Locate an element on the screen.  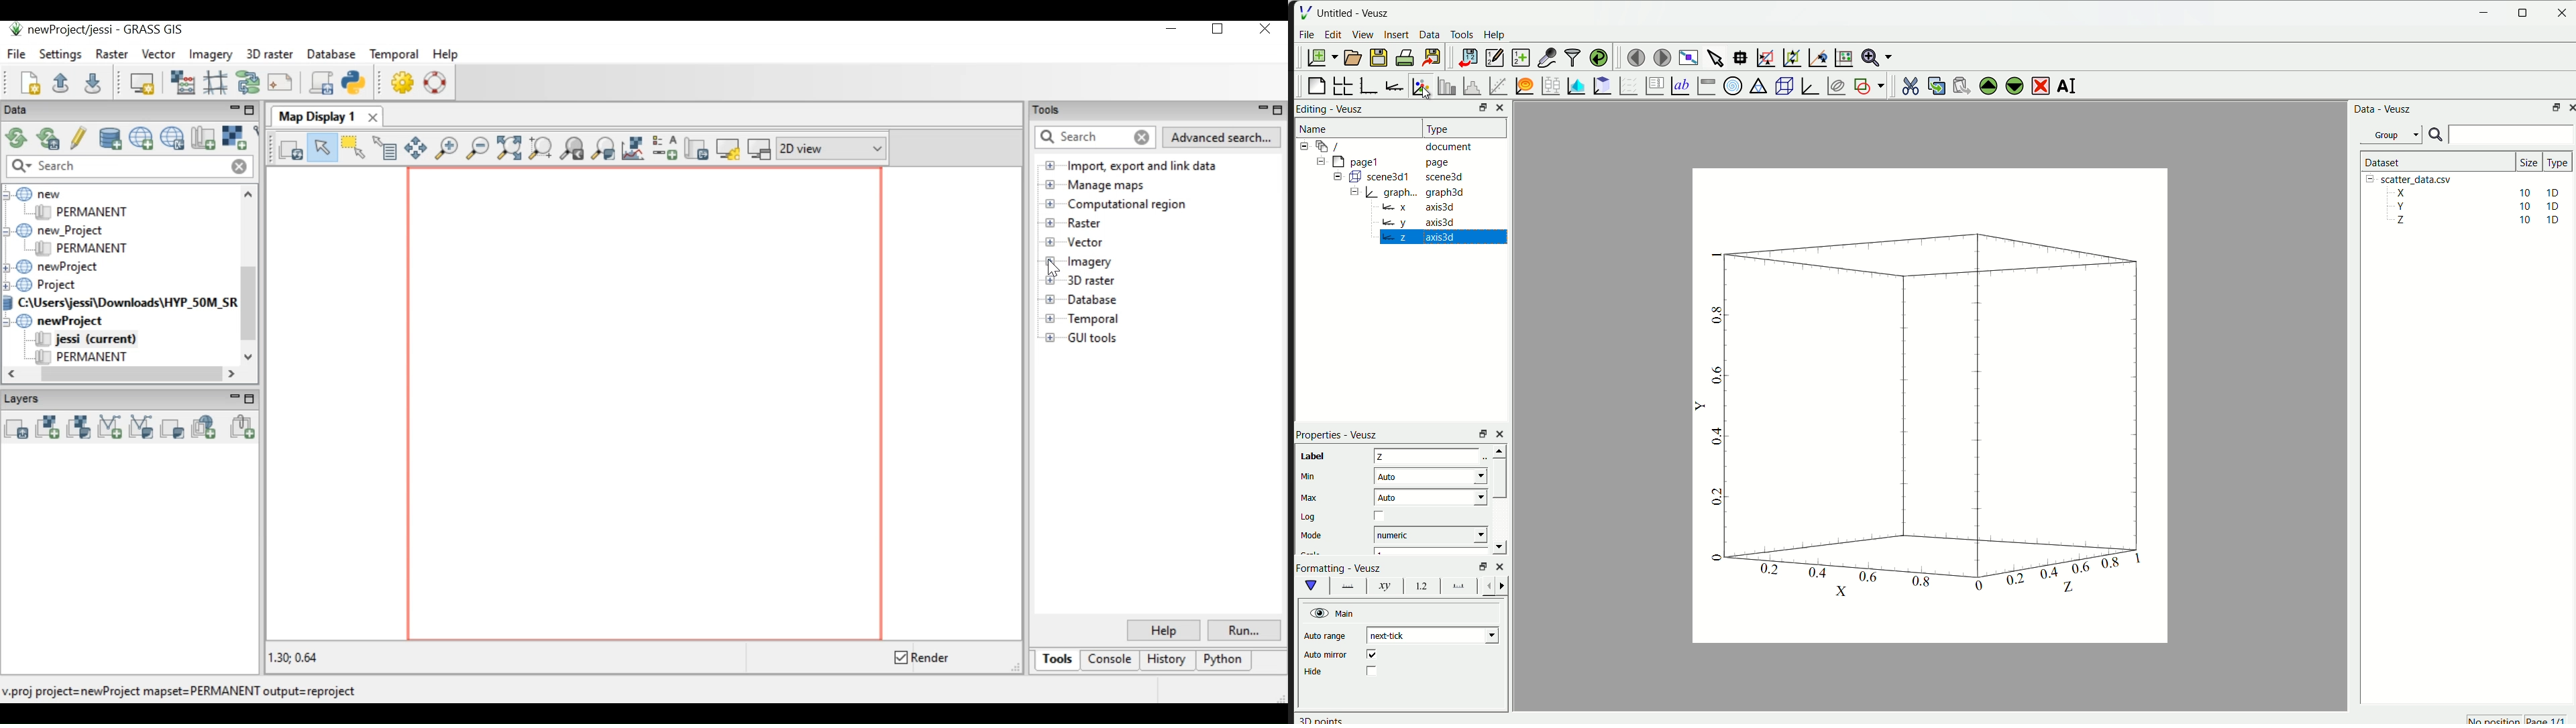
Untitled - Veusz is located at coordinates (1356, 12).